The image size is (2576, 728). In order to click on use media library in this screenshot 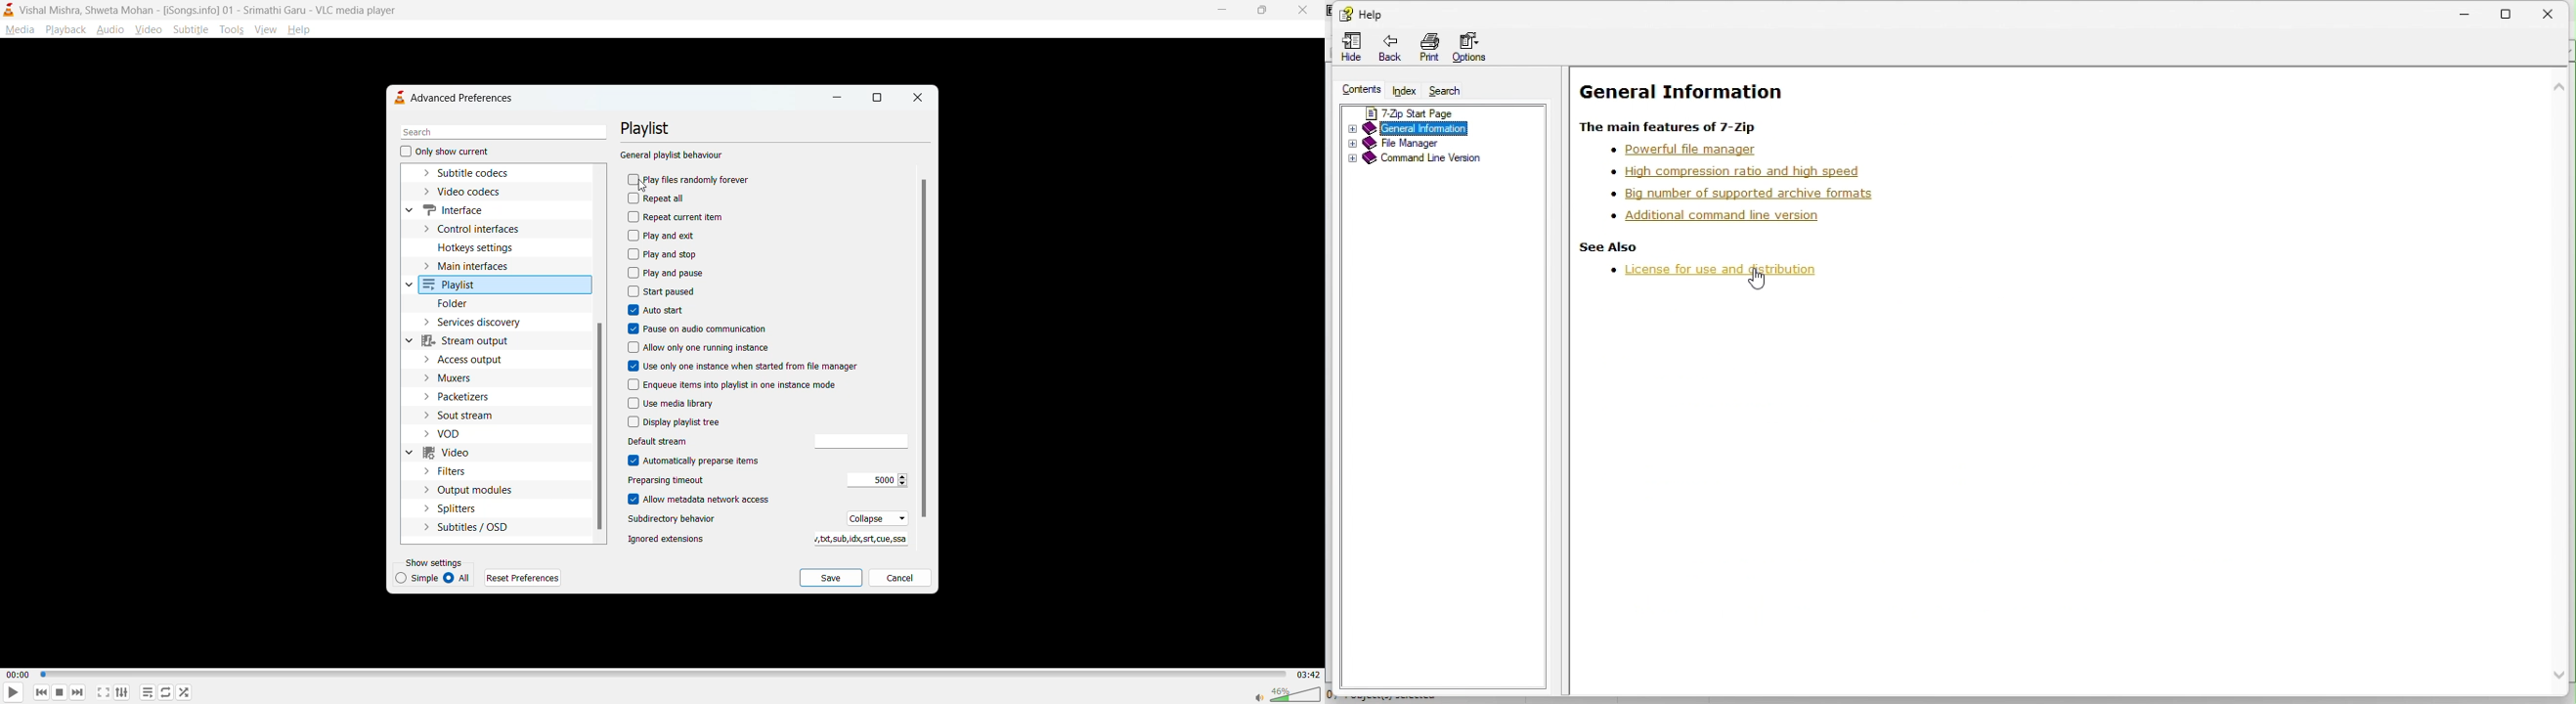, I will do `click(671, 403)`.